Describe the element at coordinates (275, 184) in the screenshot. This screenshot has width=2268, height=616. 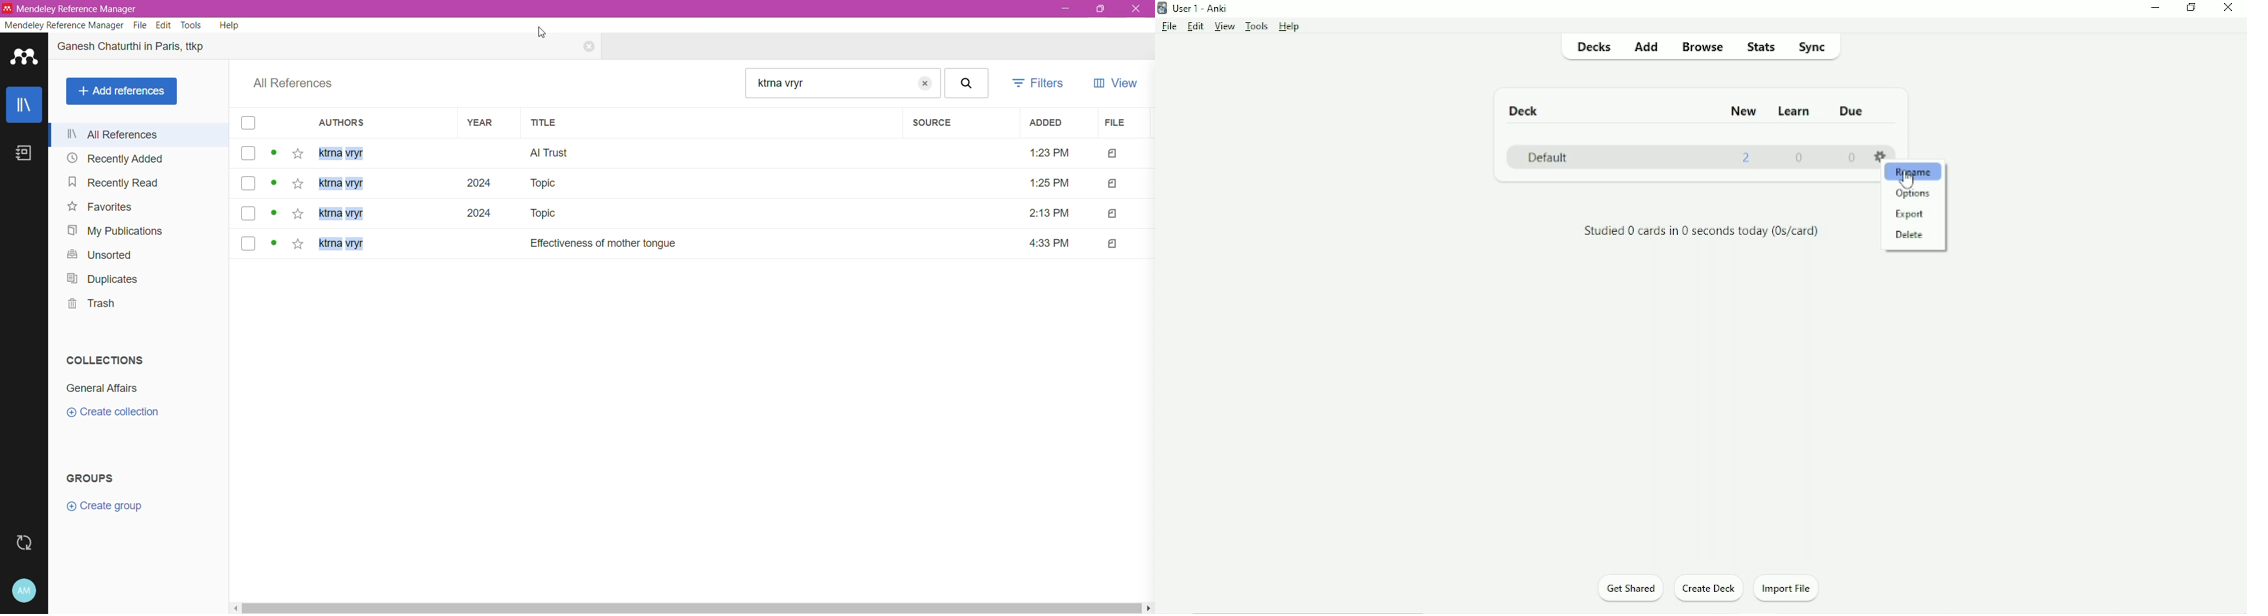
I see `view status` at that location.